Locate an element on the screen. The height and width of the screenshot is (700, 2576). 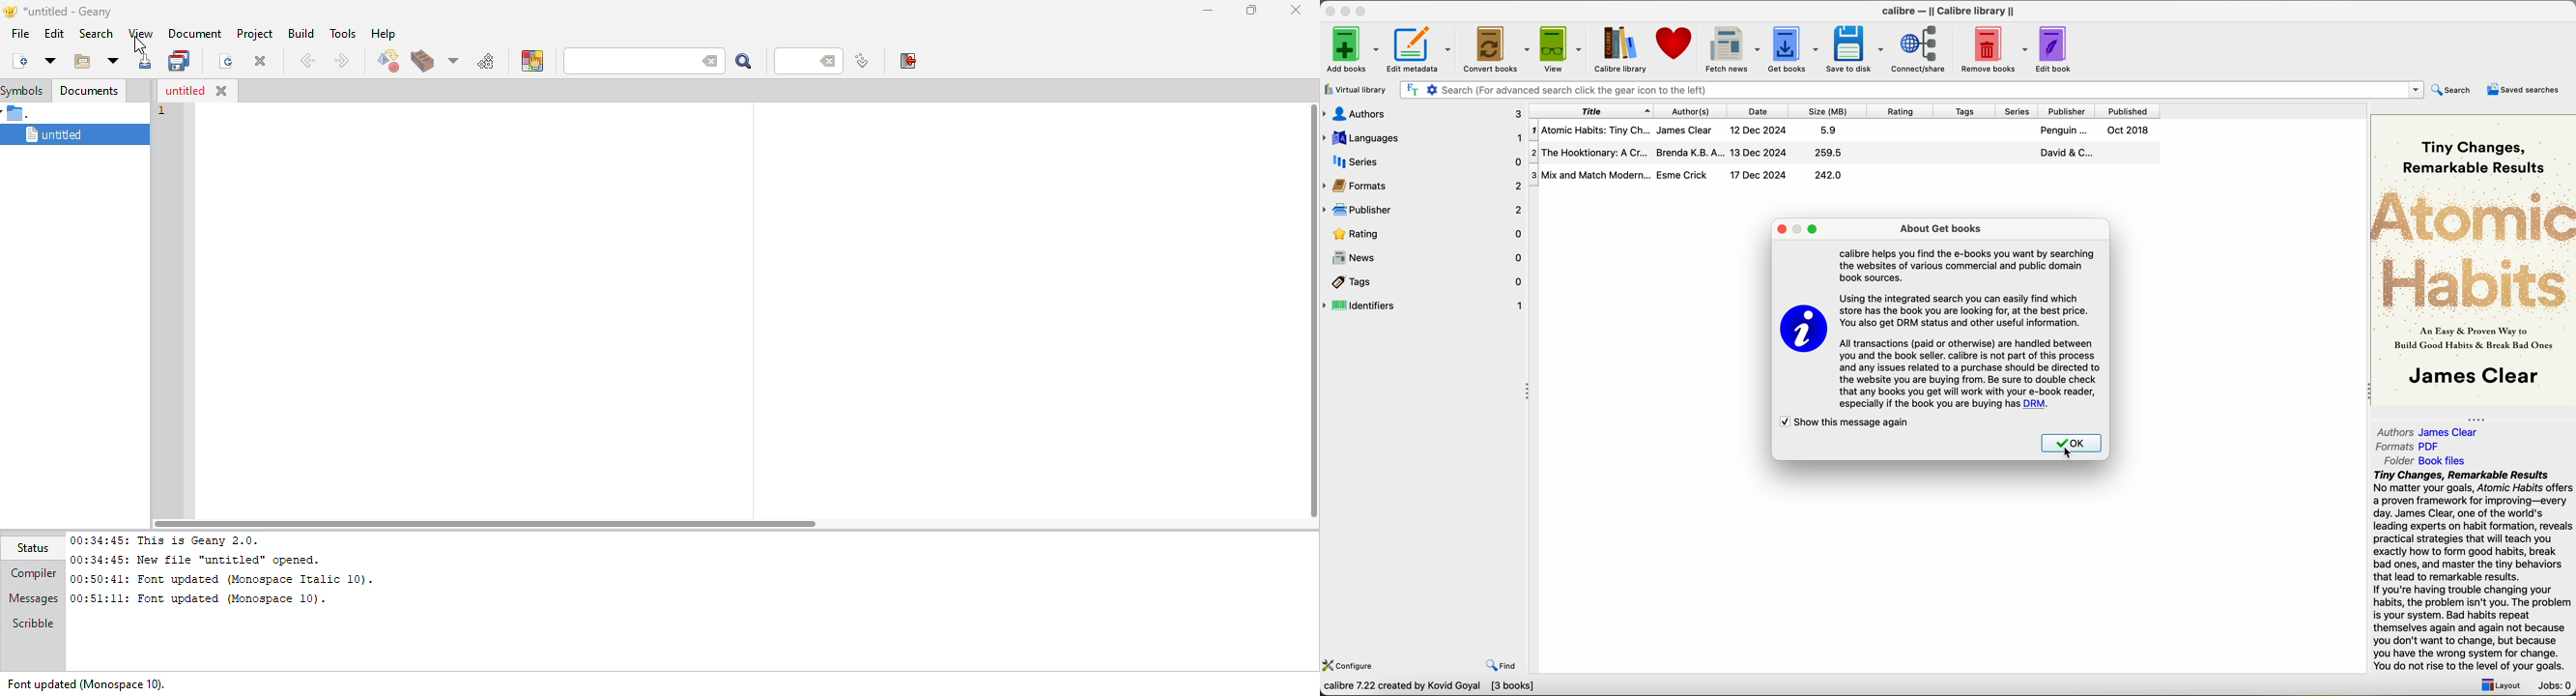
virtual library is located at coordinates (1356, 91).